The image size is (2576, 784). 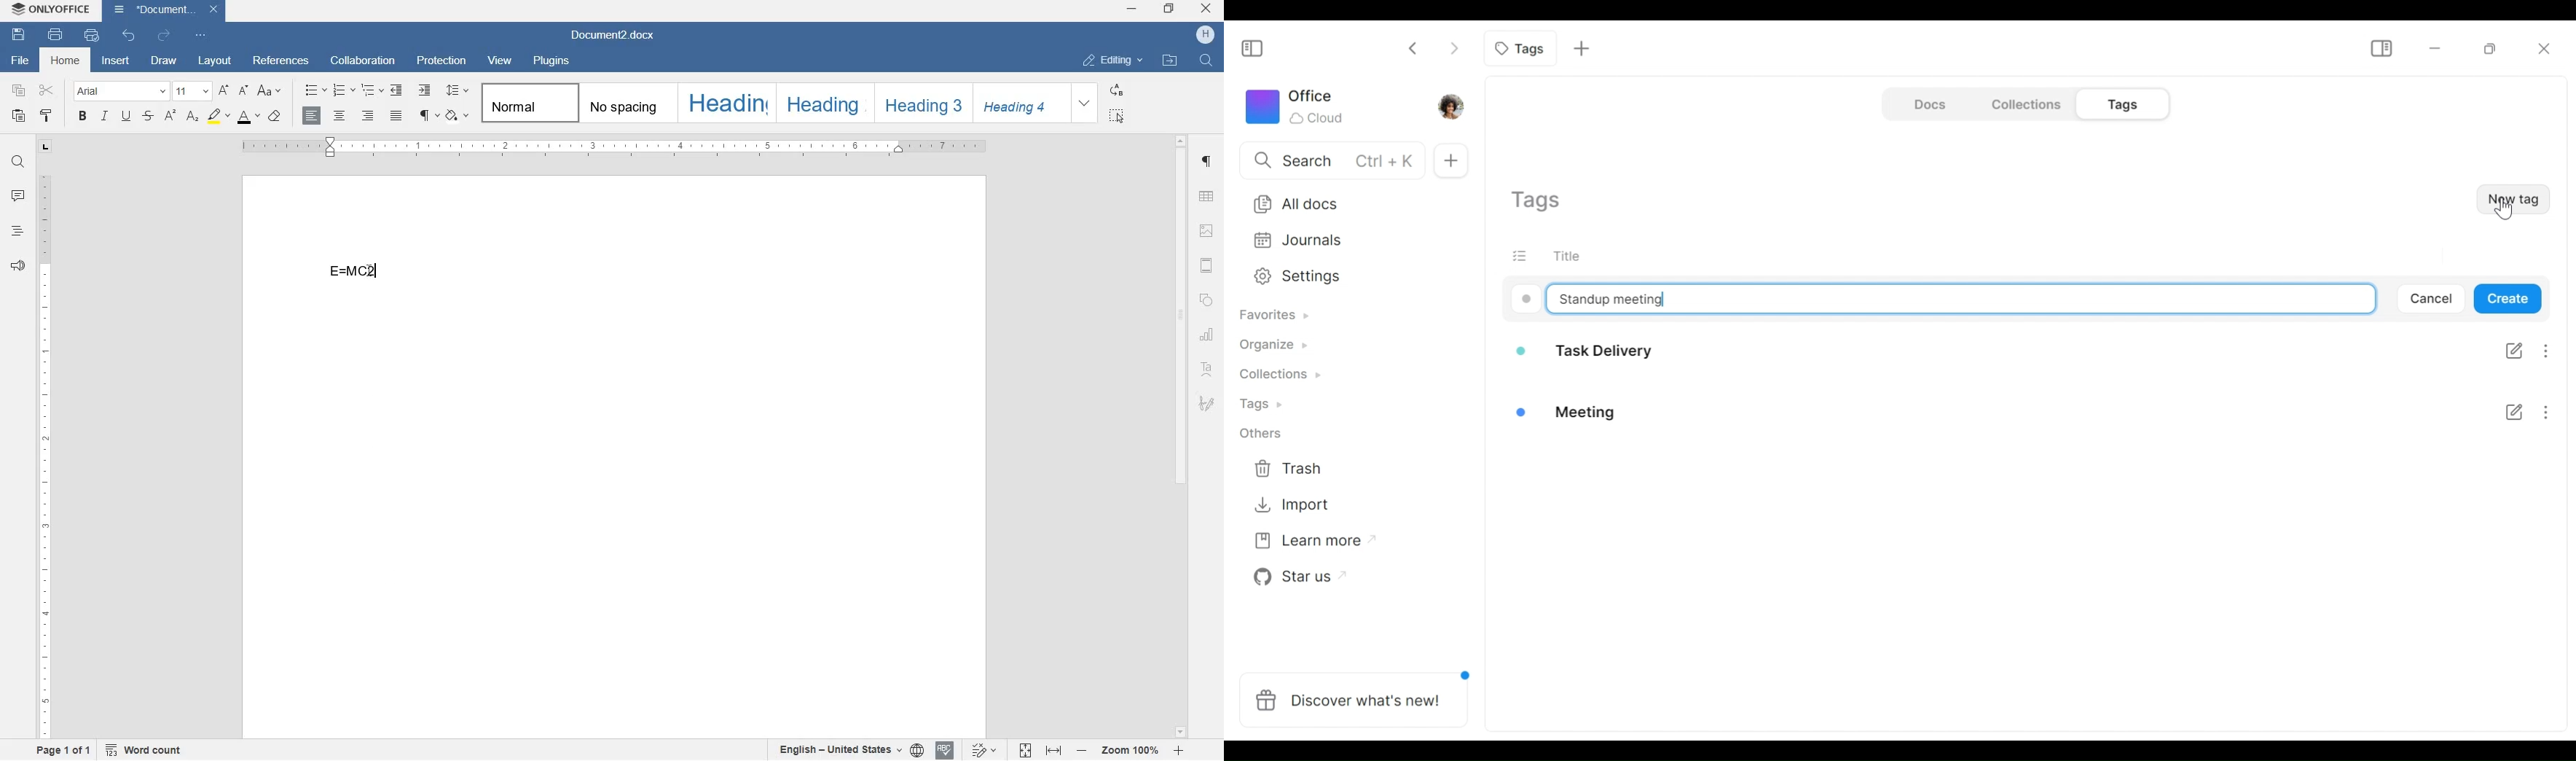 What do you see at coordinates (250, 117) in the screenshot?
I see `font color` at bounding box center [250, 117].